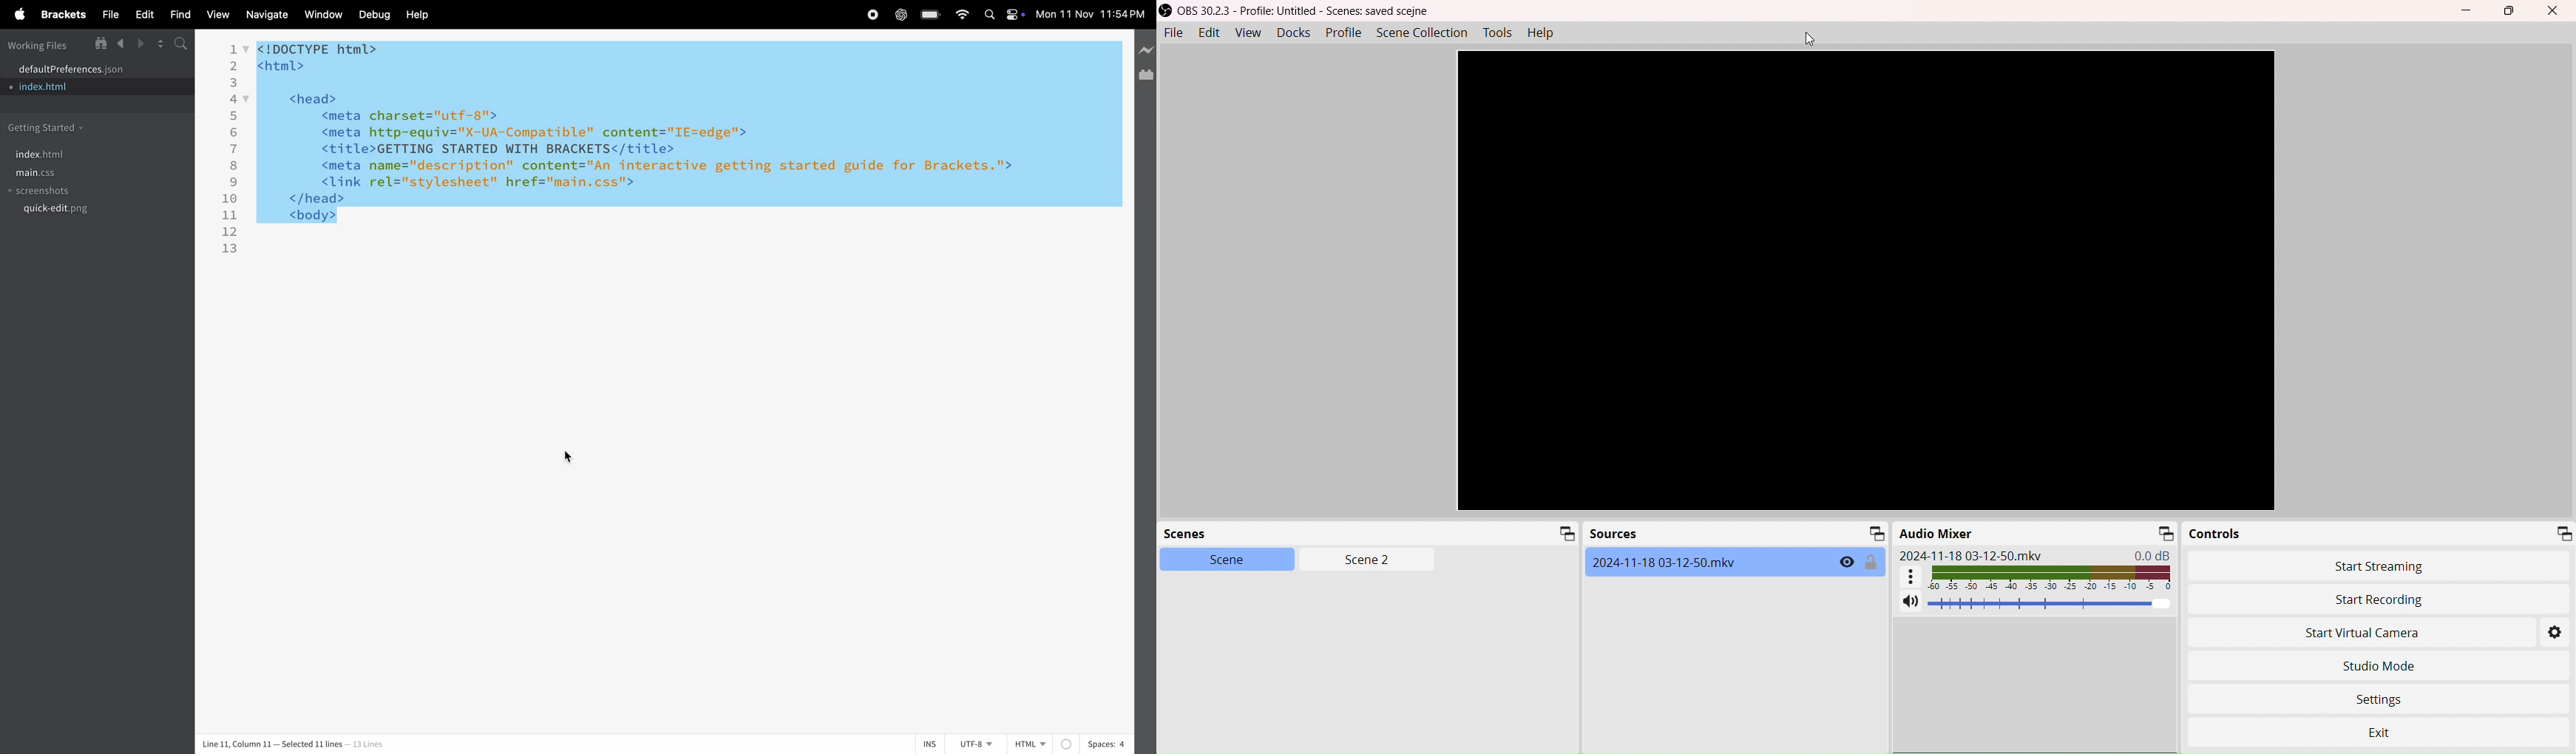 This screenshot has height=756, width=2576. What do you see at coordinates (1196, 535) in the screenshot?
I see `Scenes` at bounding box center [1196, 535].